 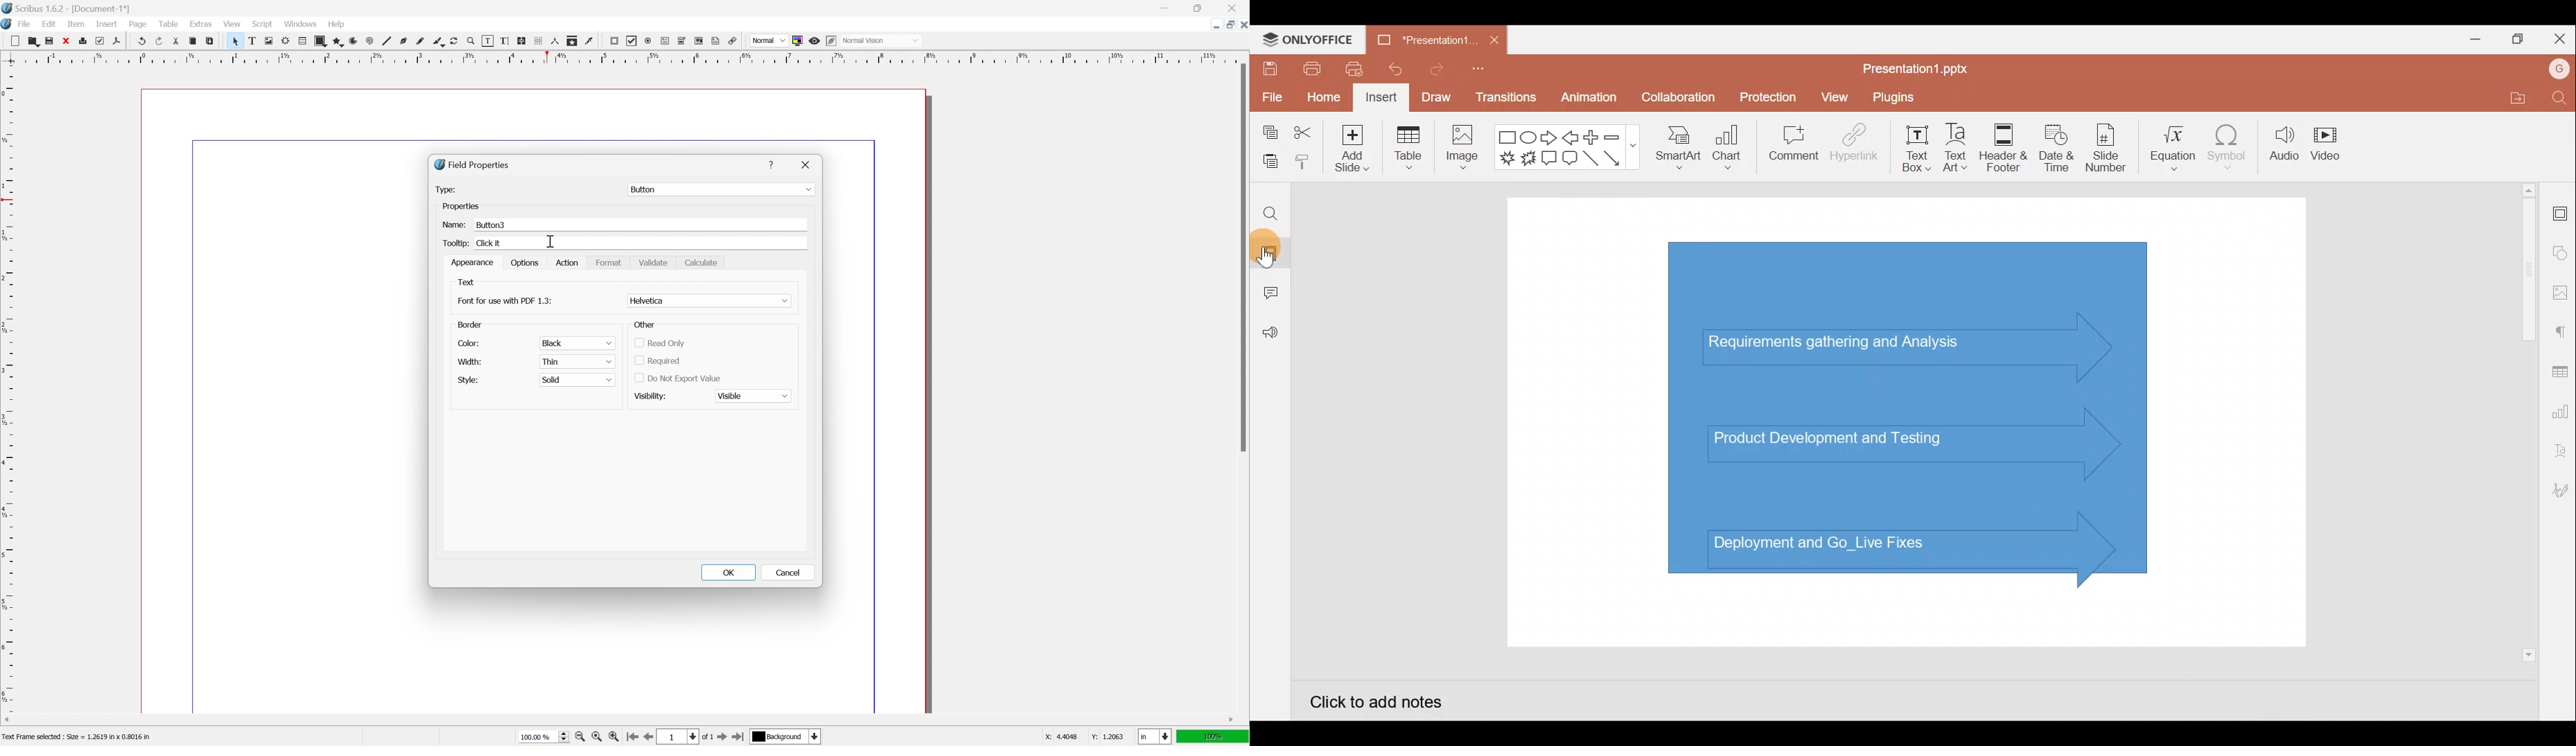 I want to click on Slide number, so click(x=2110, y=148).